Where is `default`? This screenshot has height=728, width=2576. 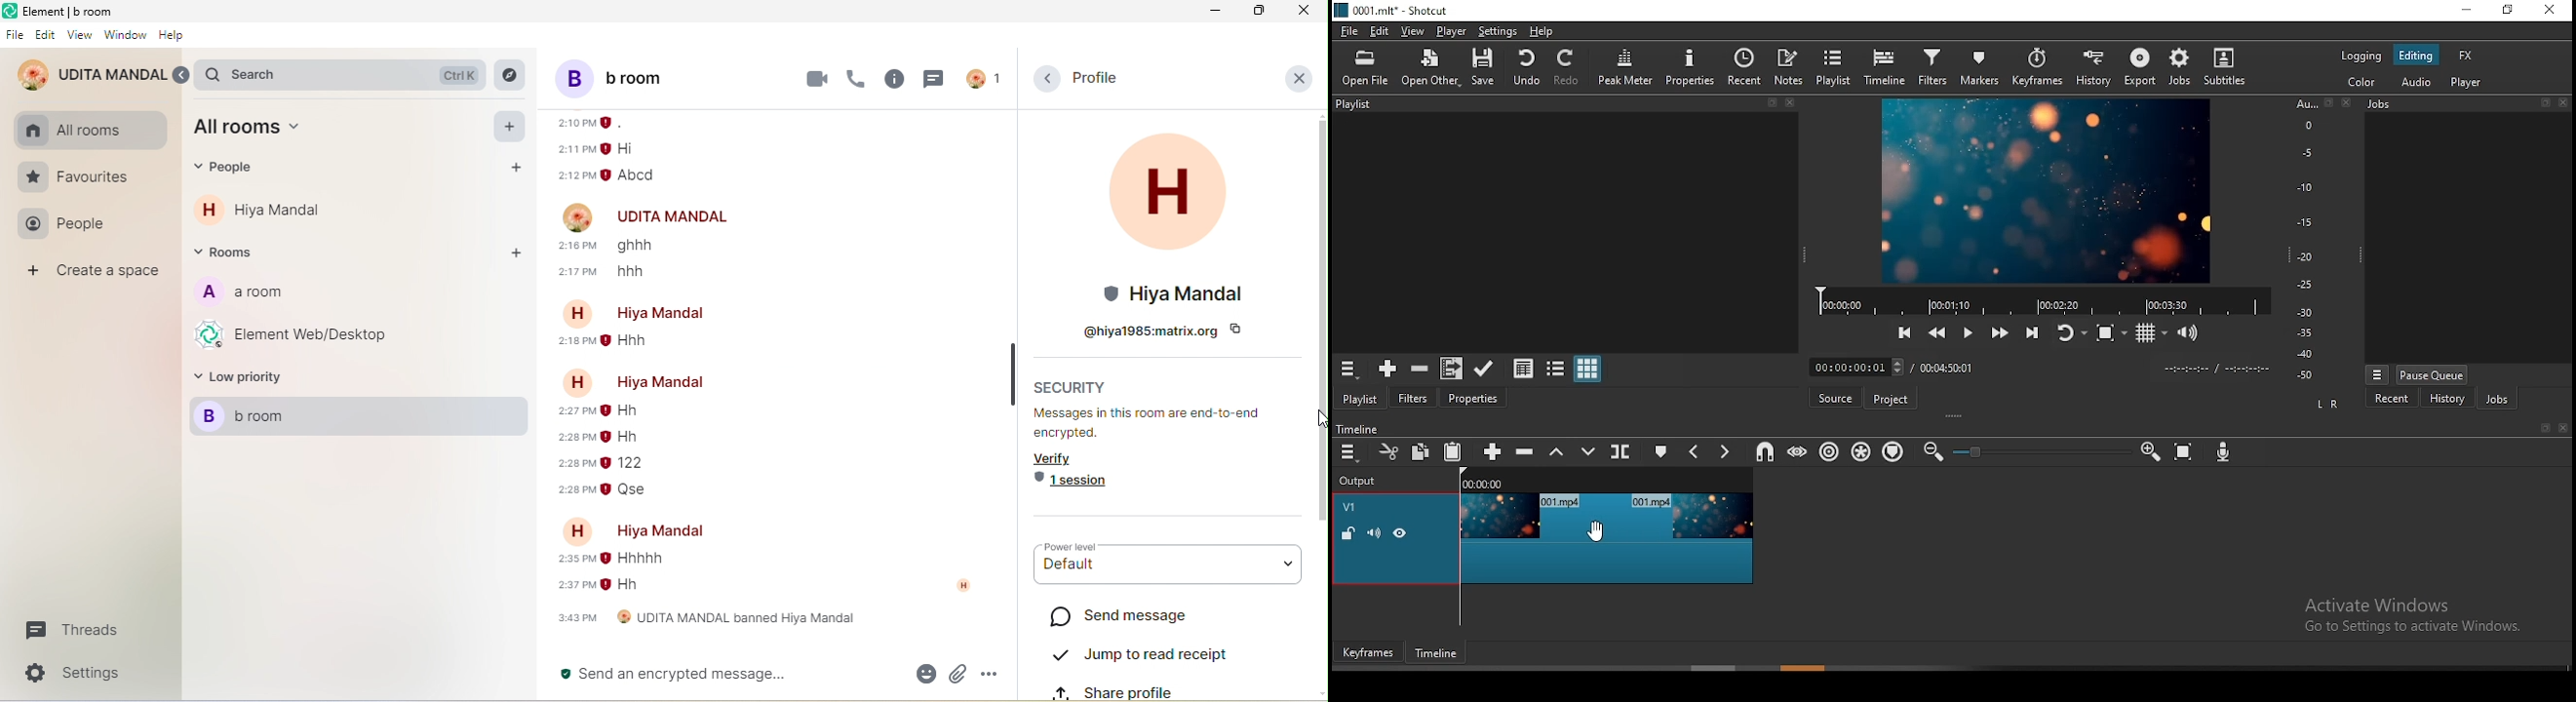 default is located at coordinates (1165, 574).